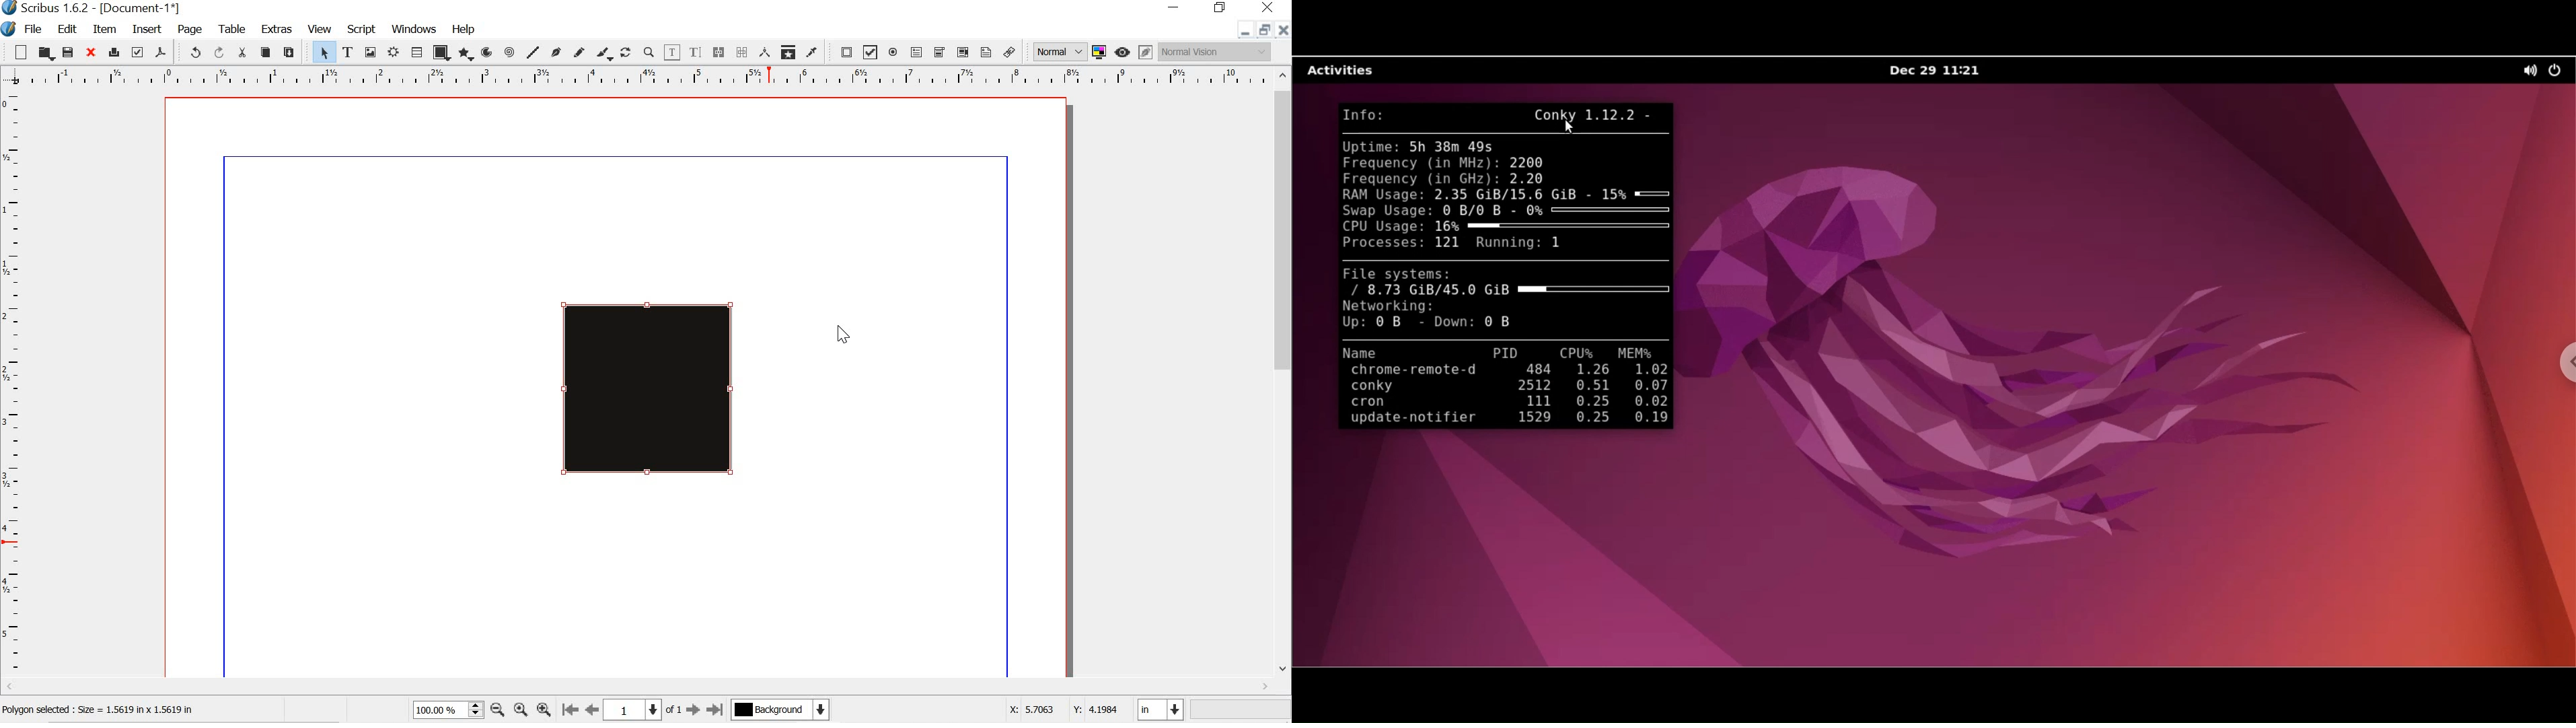 The image size is (2576, 728). Describe the element at coordinates (673, 711) in the screenshot. I see `of 1` at that location.